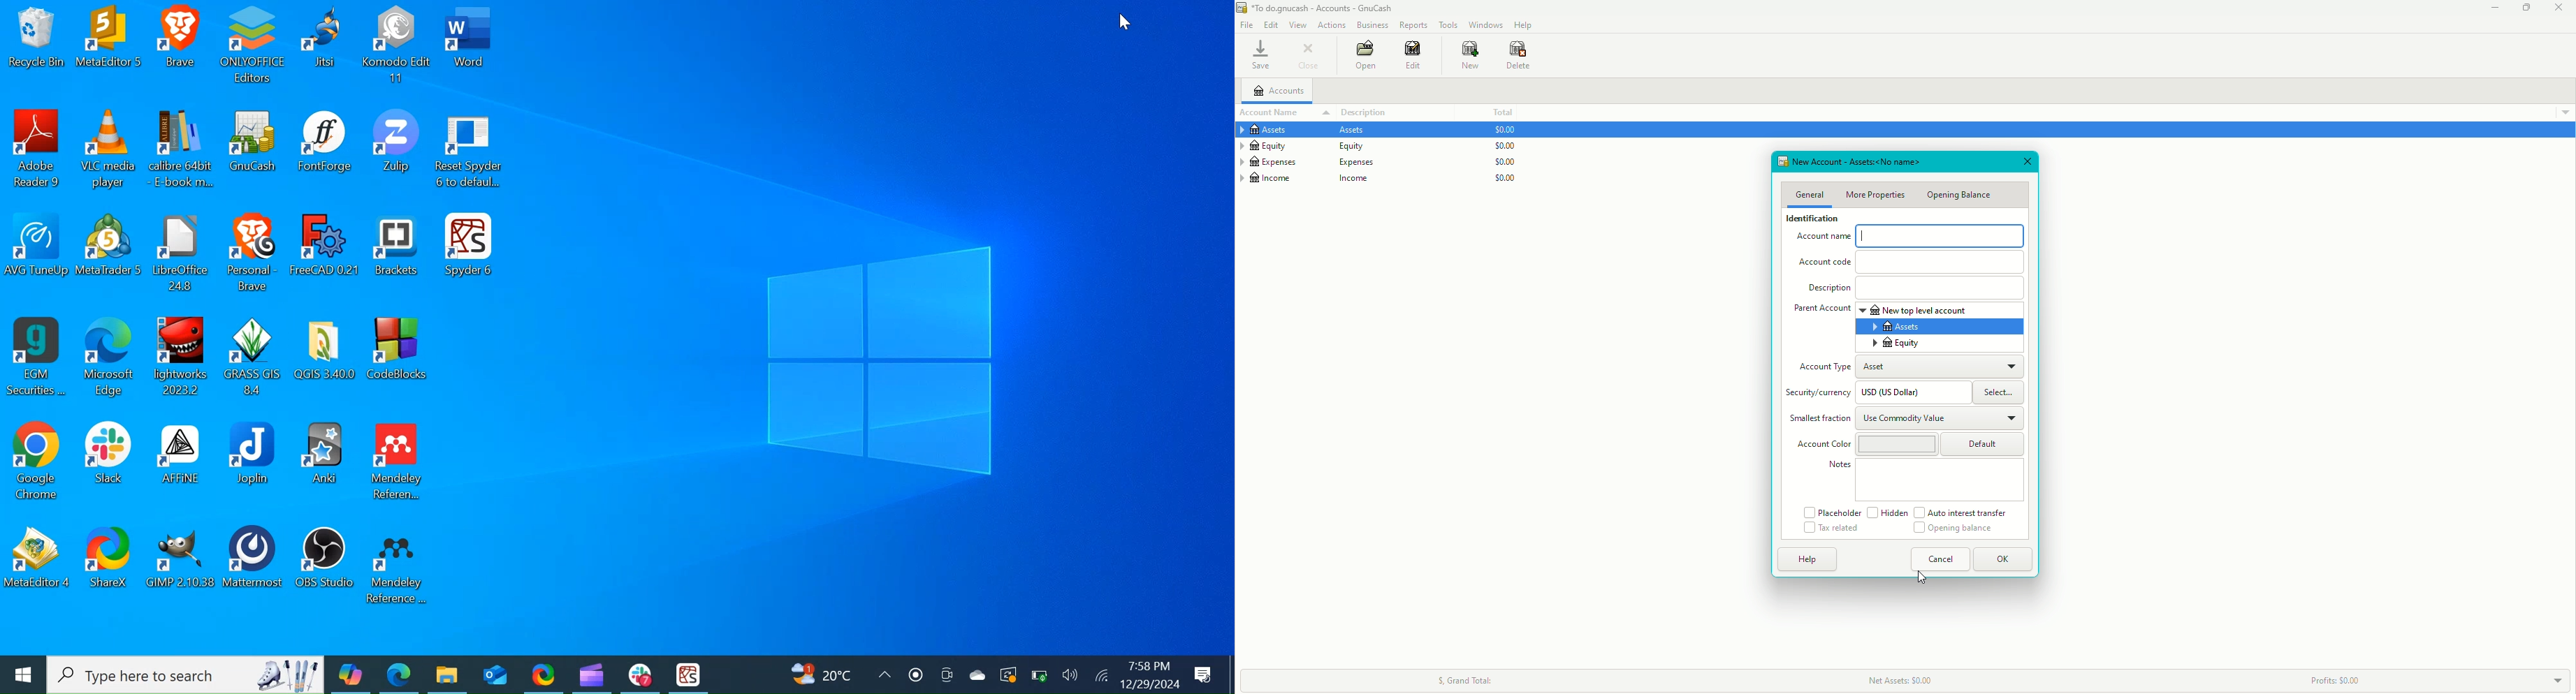 Image resolution: width=2576 pixels, height=700 pixels. I want to click on FontForge Desktop icon, so click(325, 150).